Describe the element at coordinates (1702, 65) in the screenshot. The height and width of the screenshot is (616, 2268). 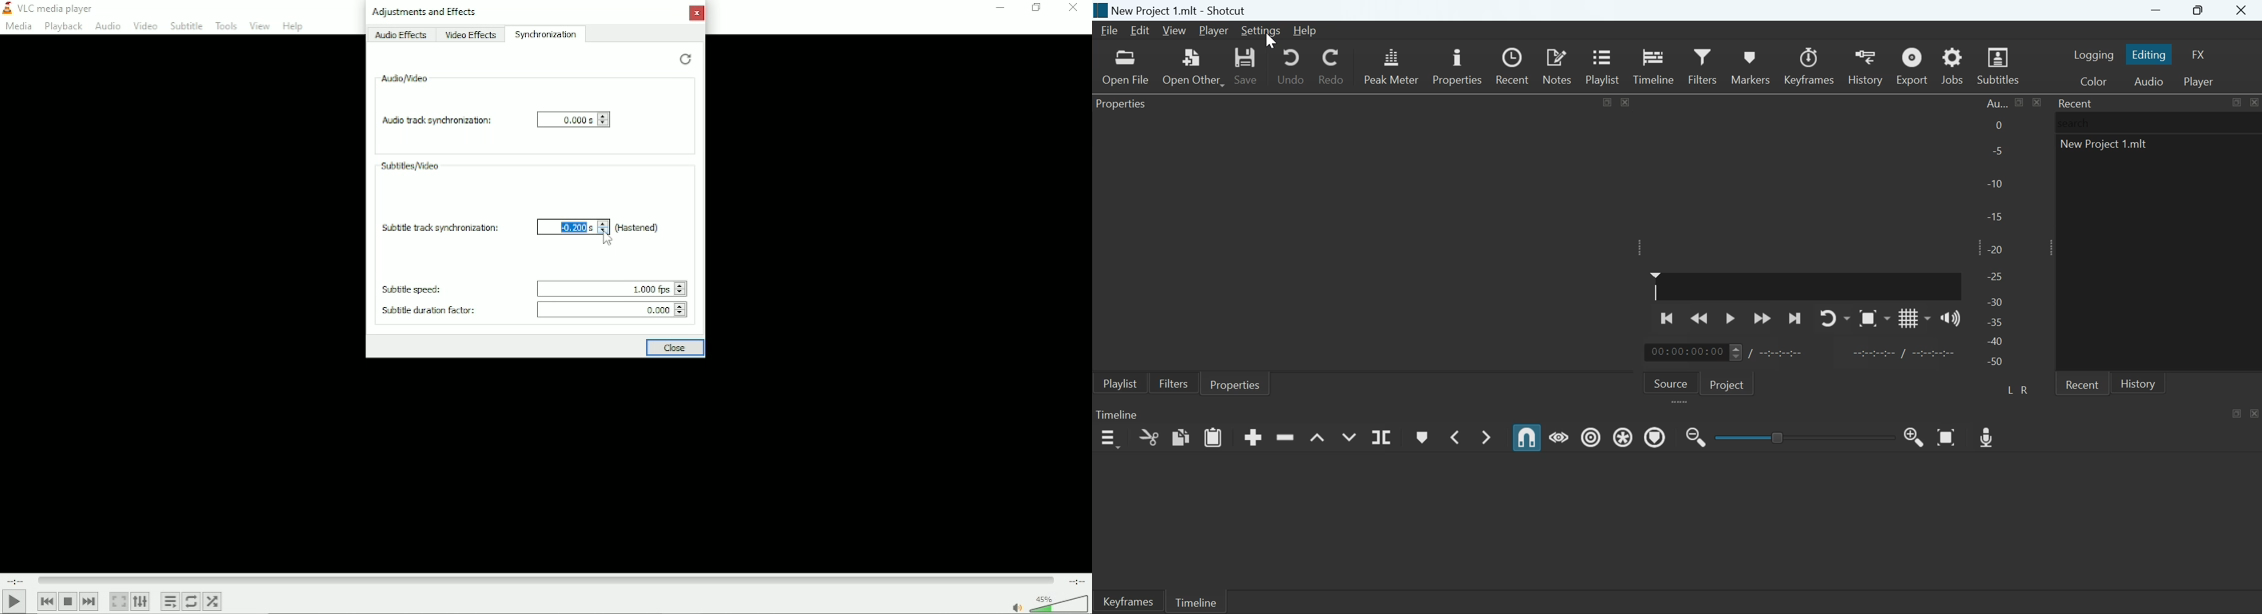
I see `Filters` at that location.